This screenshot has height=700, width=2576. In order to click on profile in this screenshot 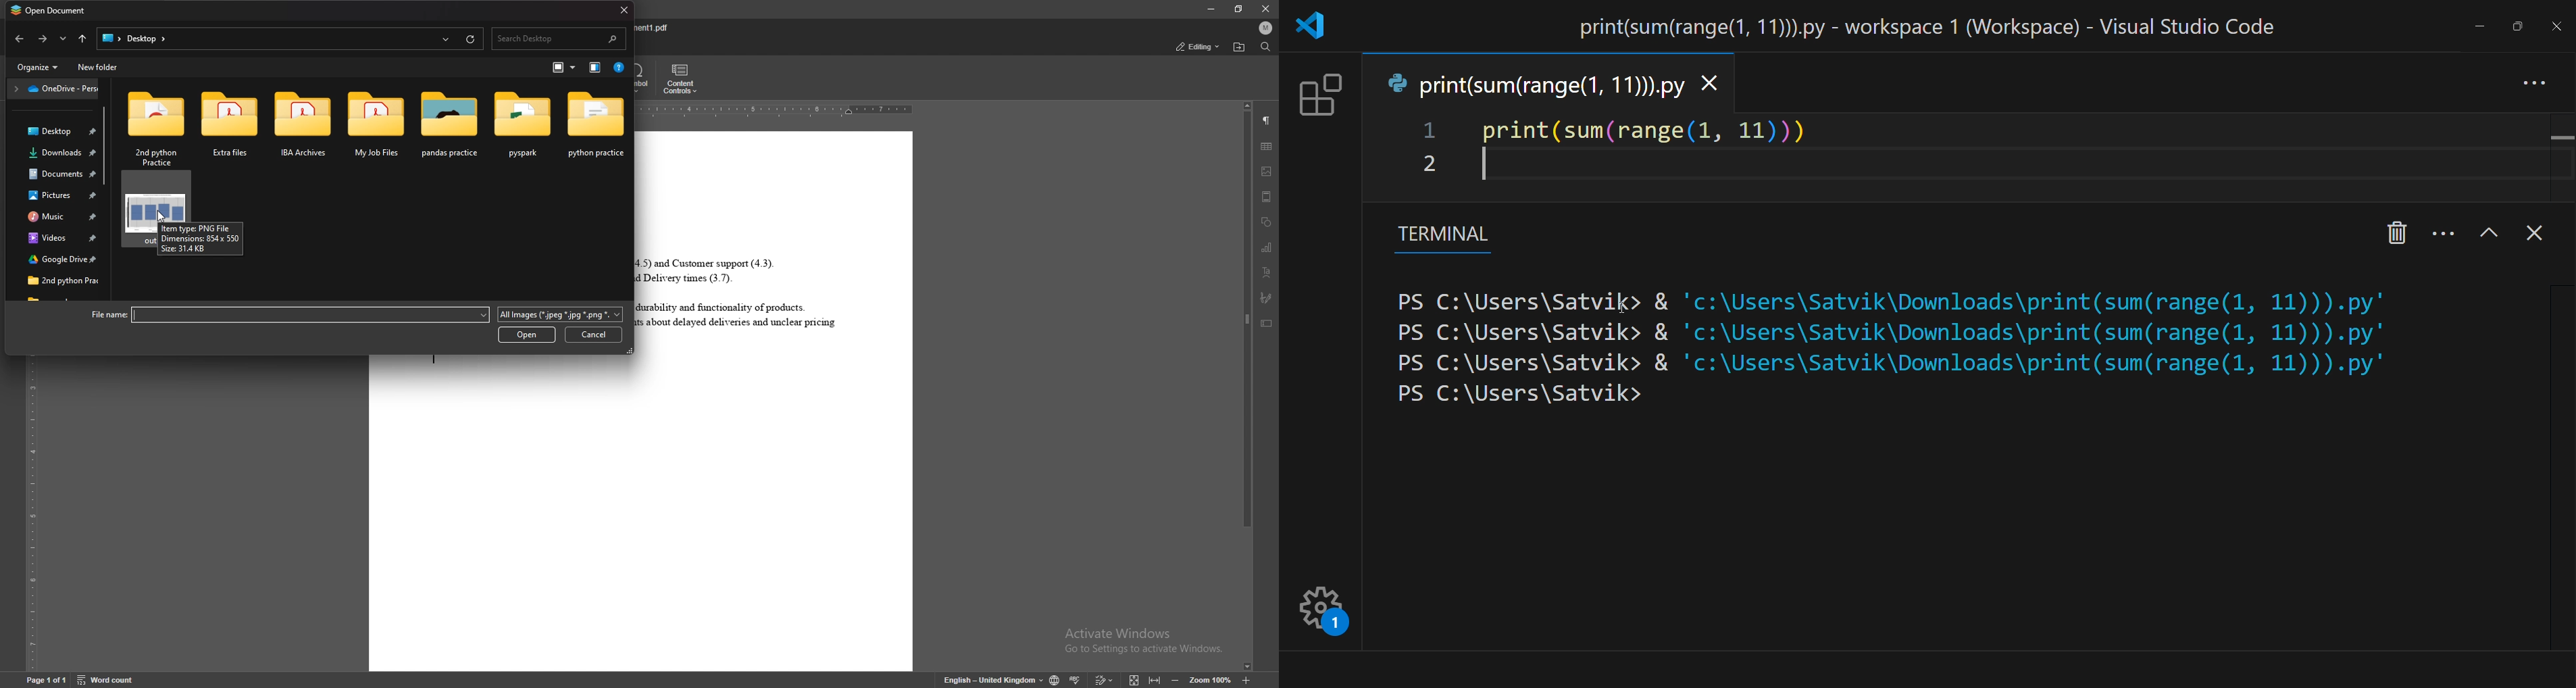, I will do `click(1266, 27)`.